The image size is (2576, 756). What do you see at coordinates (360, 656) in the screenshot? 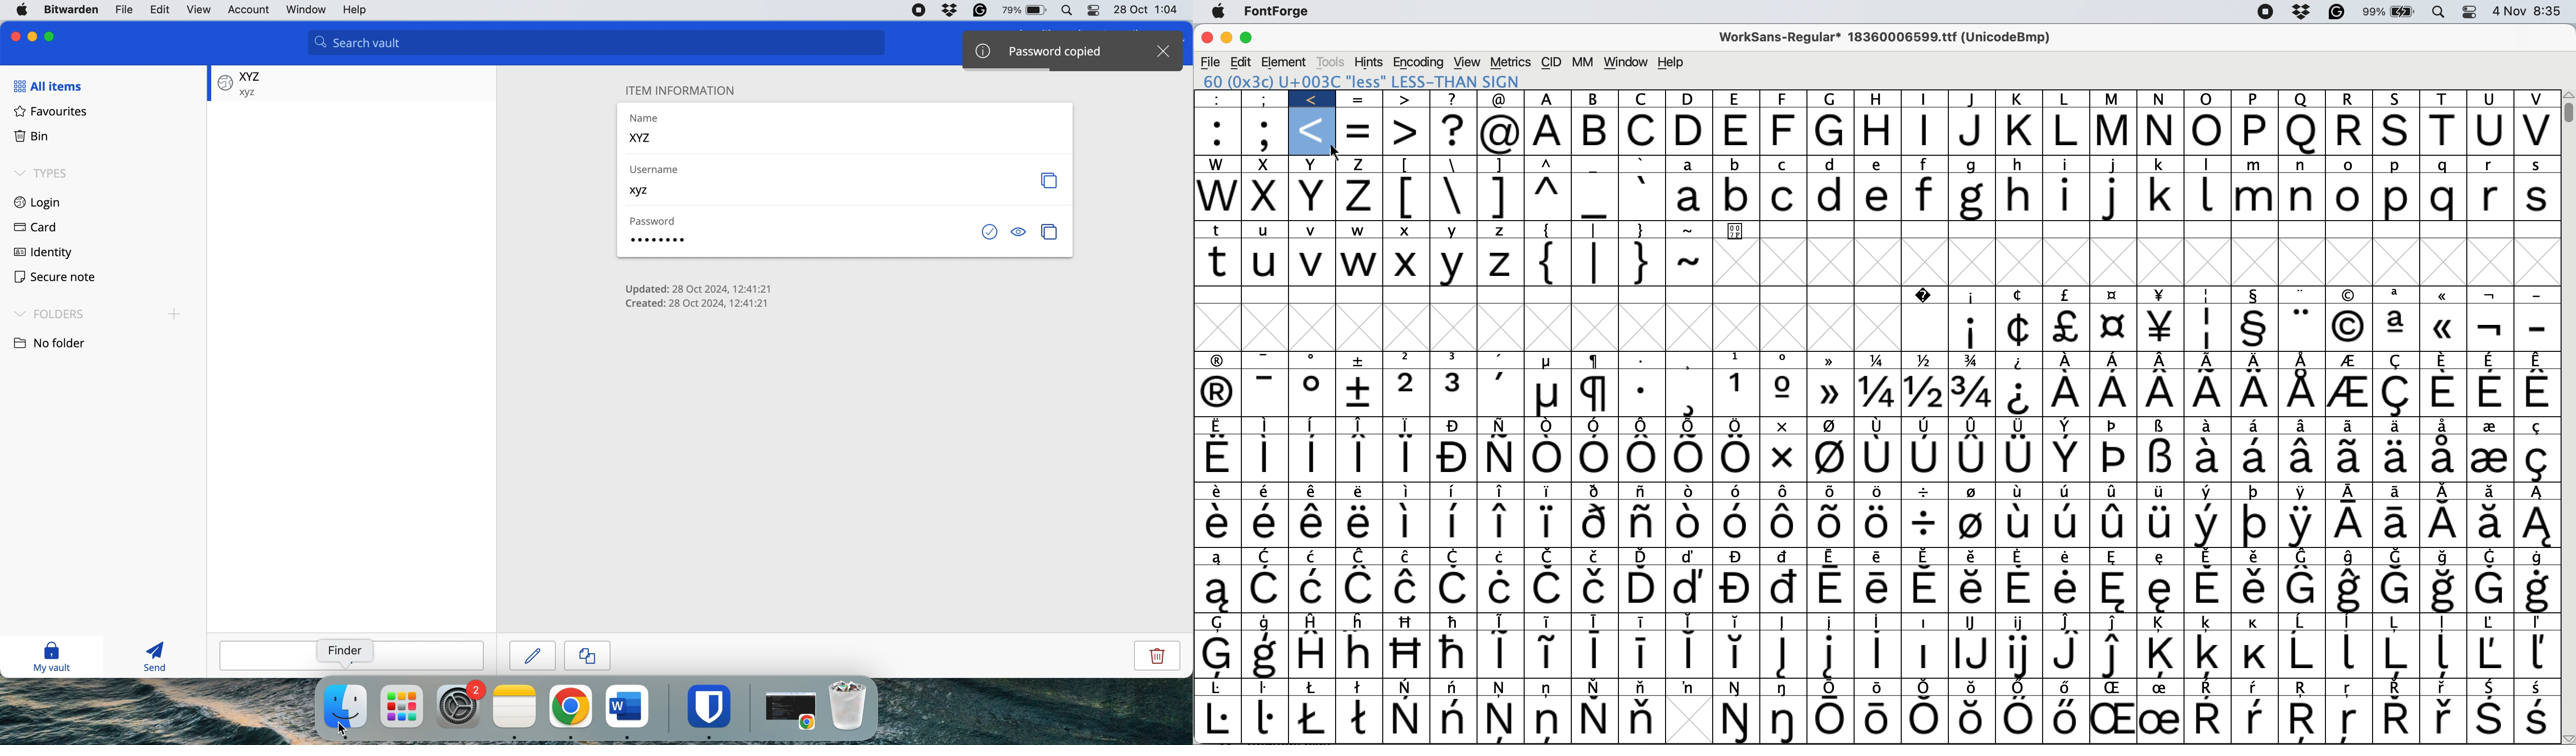
I see `add item` at bounding box center [360, 656].